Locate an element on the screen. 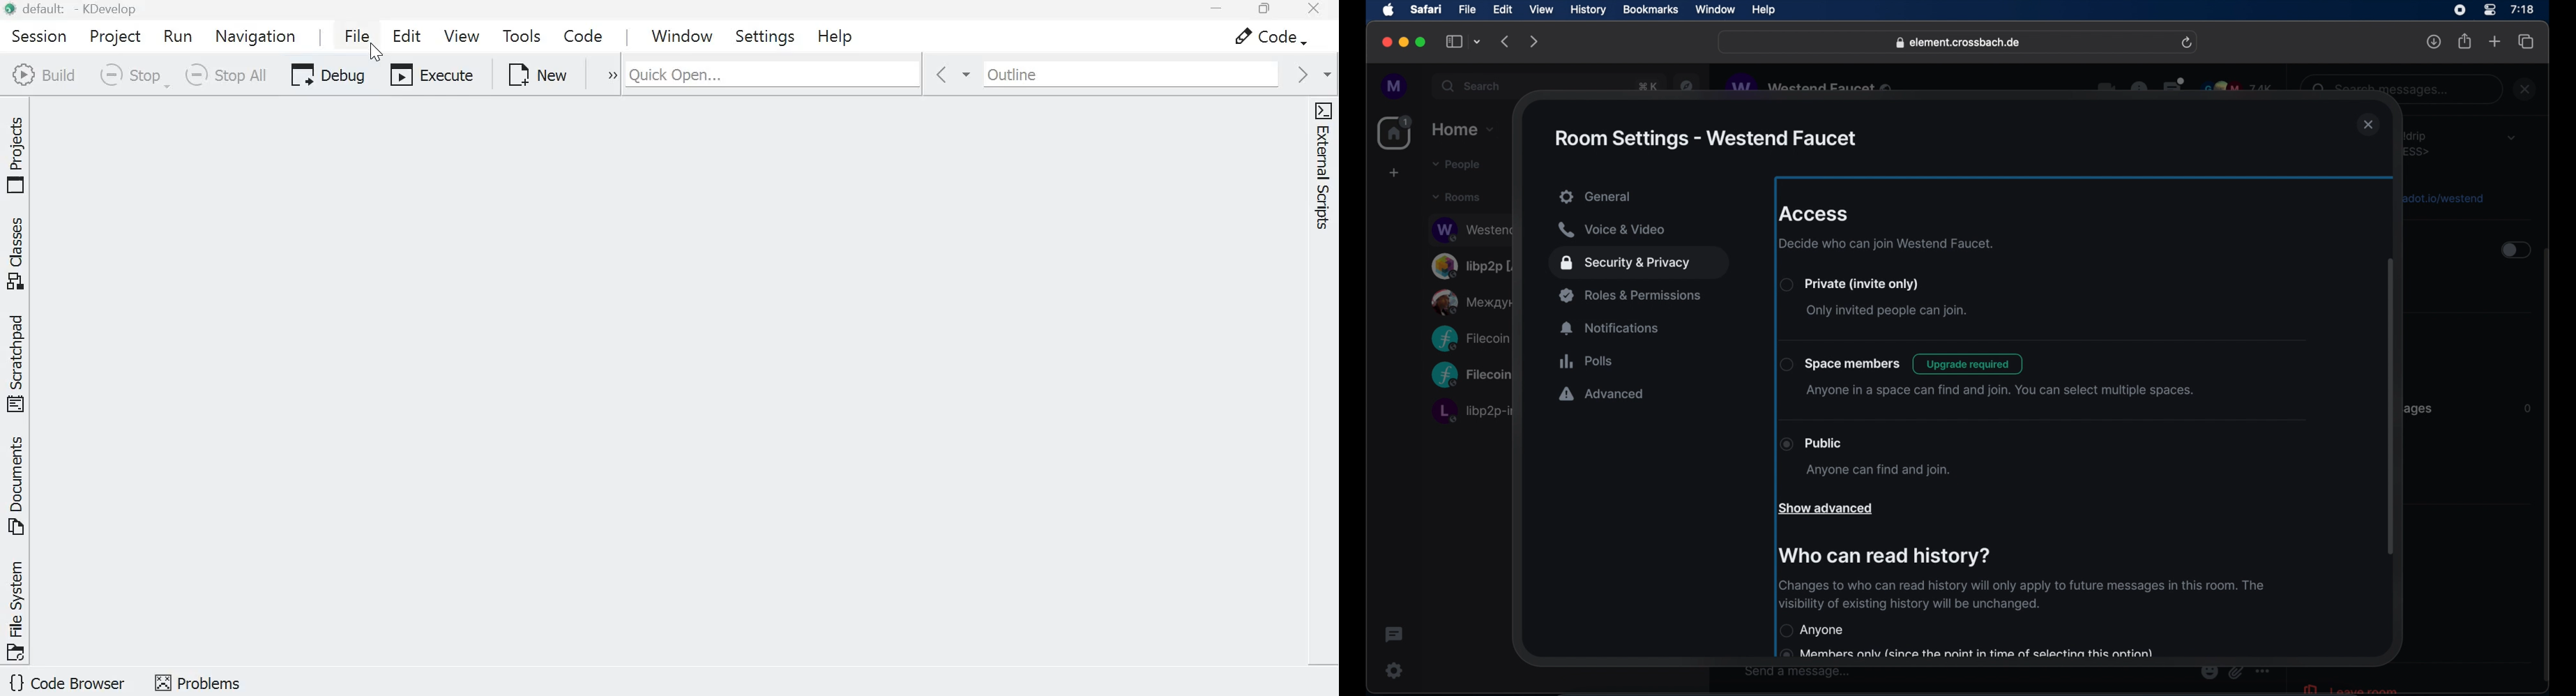 The image size is (2576, 700). edit is located at coordinates (1503, 9).